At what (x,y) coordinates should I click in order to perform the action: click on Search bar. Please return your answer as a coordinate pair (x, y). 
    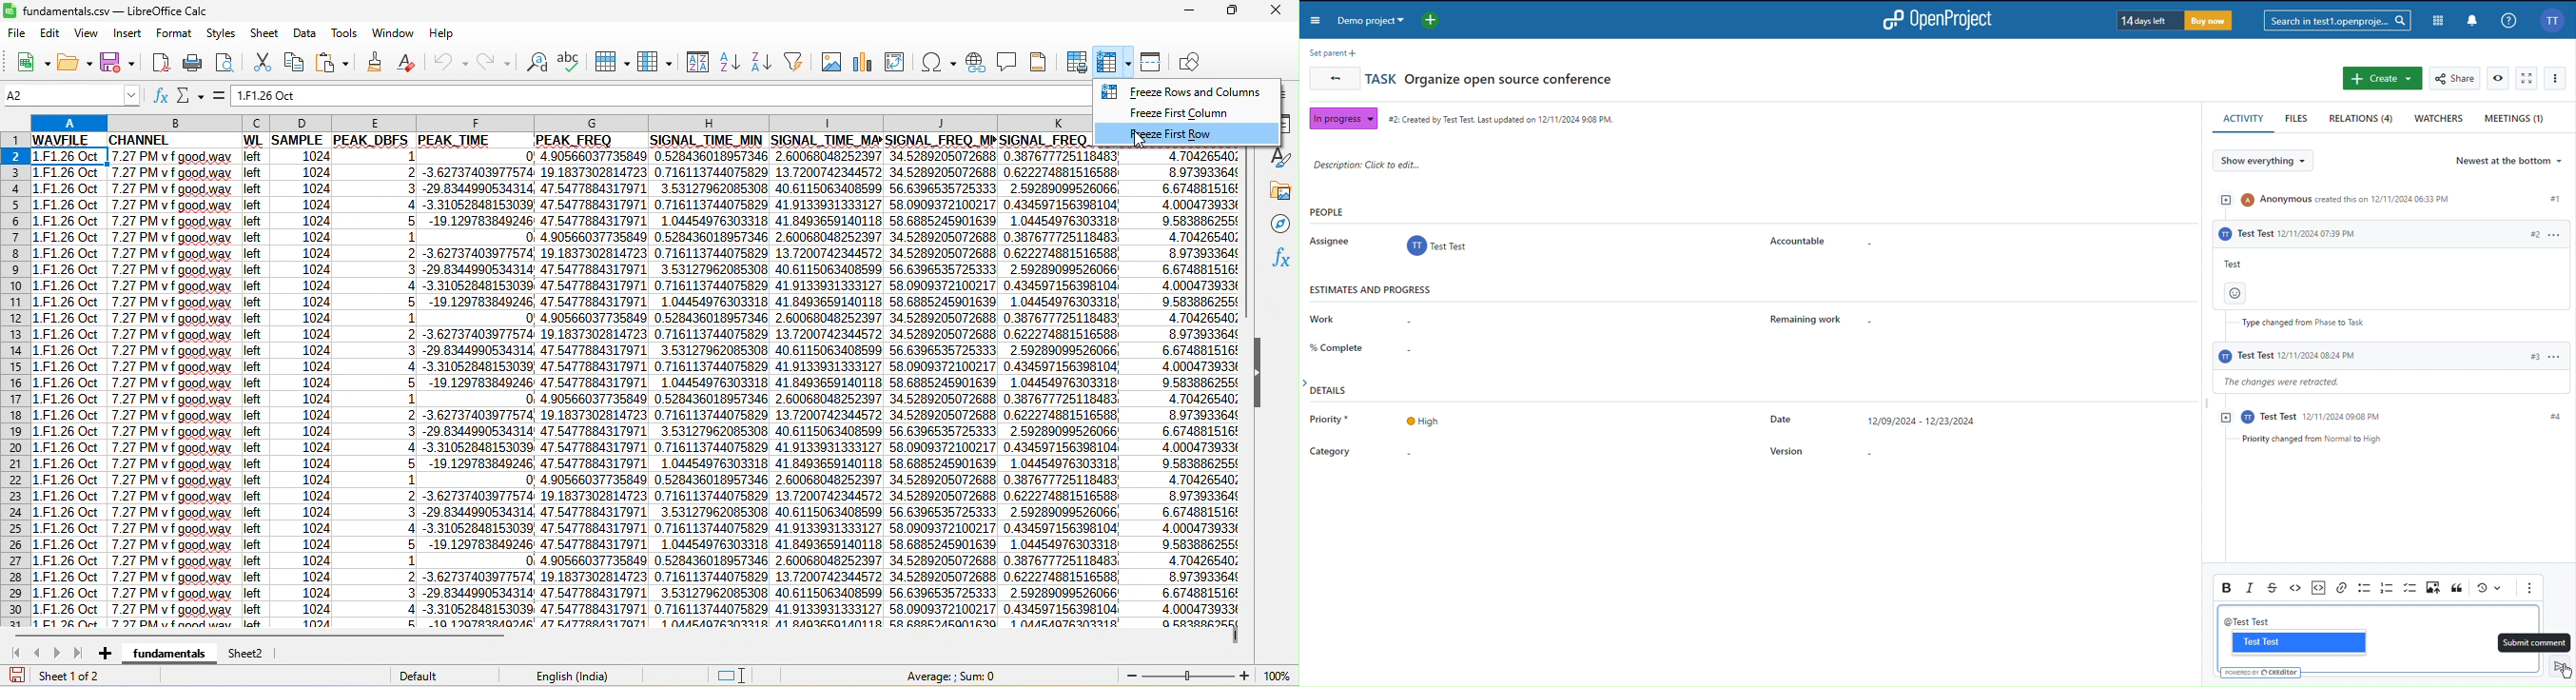
    Looking at the image, I should click on (2336, 20).